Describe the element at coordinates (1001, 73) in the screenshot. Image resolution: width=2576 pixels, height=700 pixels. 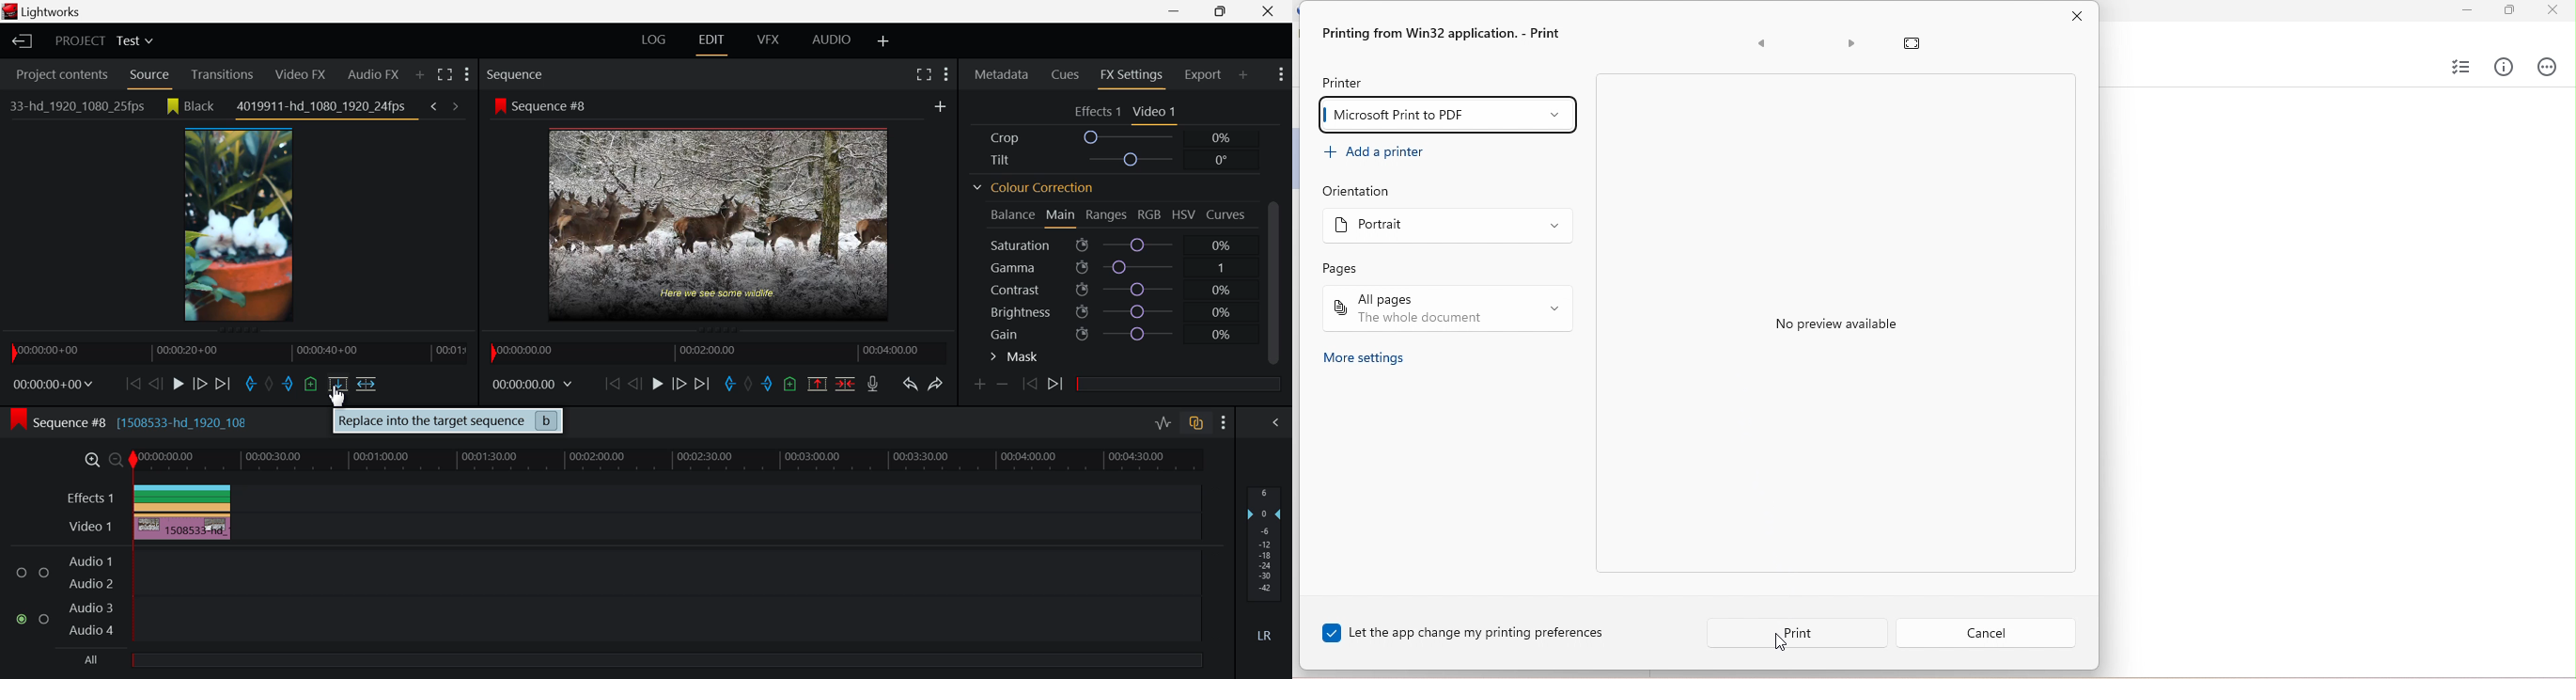
I see `Metadata` at that location.